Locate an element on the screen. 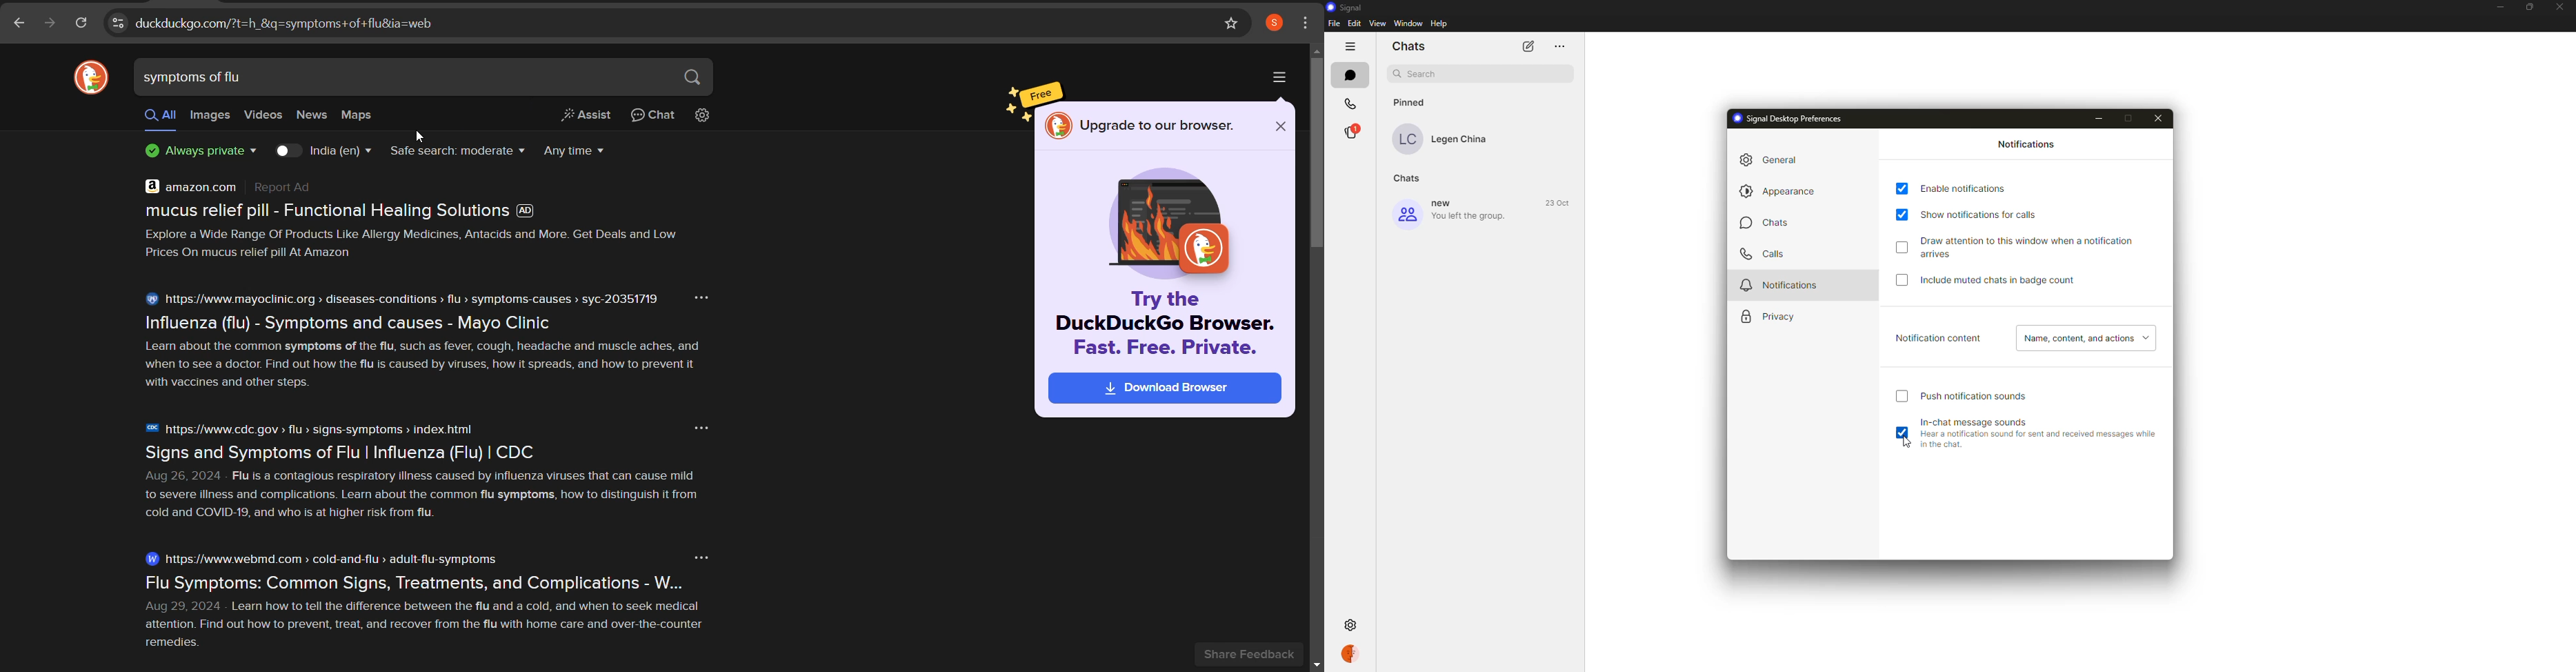 The height and width of the screenshot is (672, 2576). group icon is located at coordinates (1408, 213).